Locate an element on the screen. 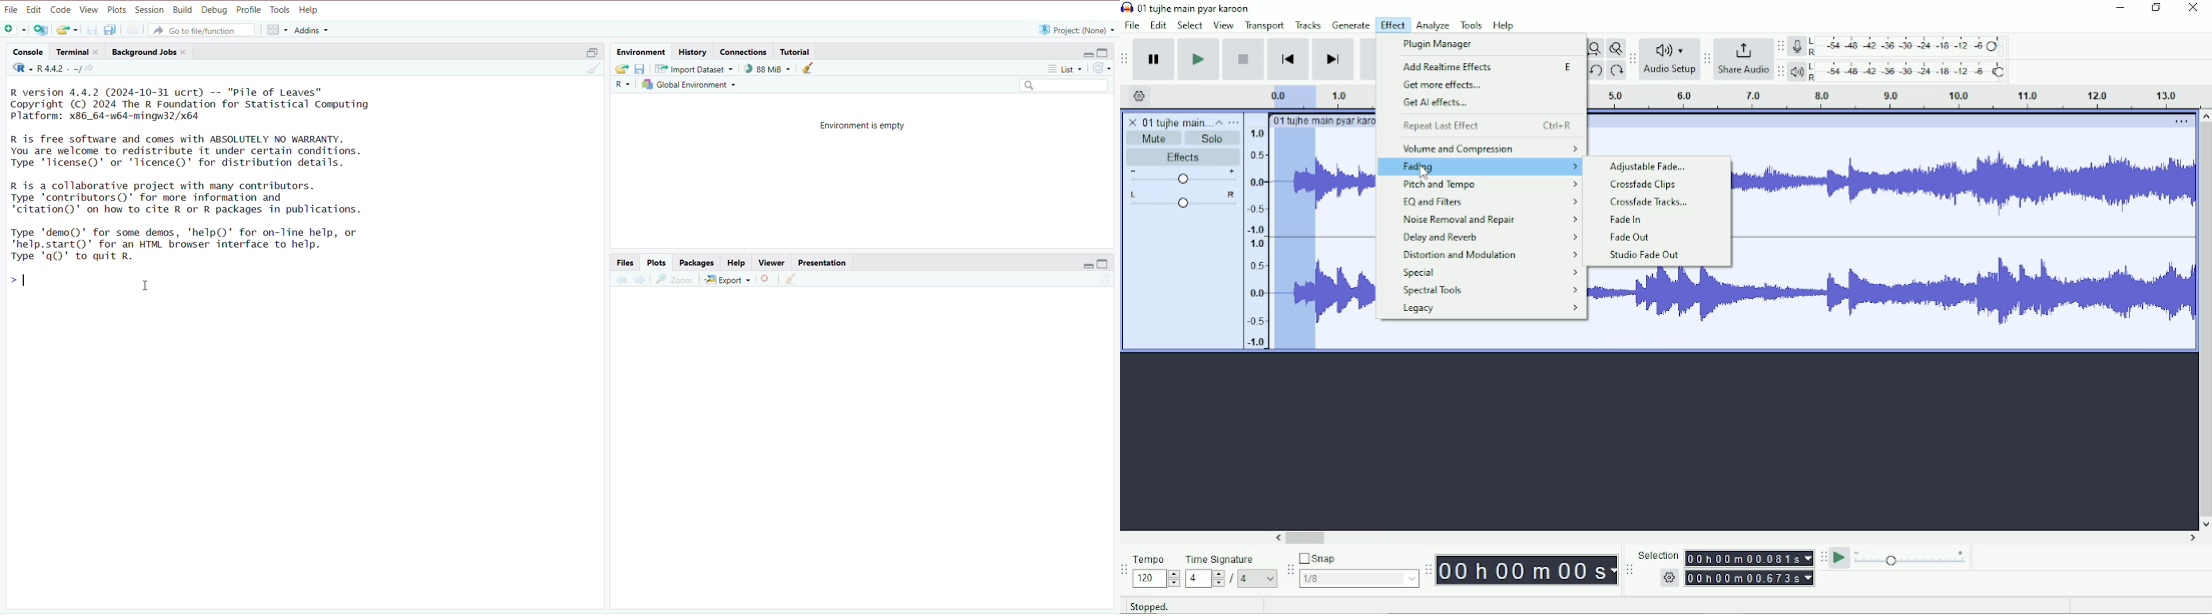  Audacity selection toolbar is located at coordinates (1627, 570).